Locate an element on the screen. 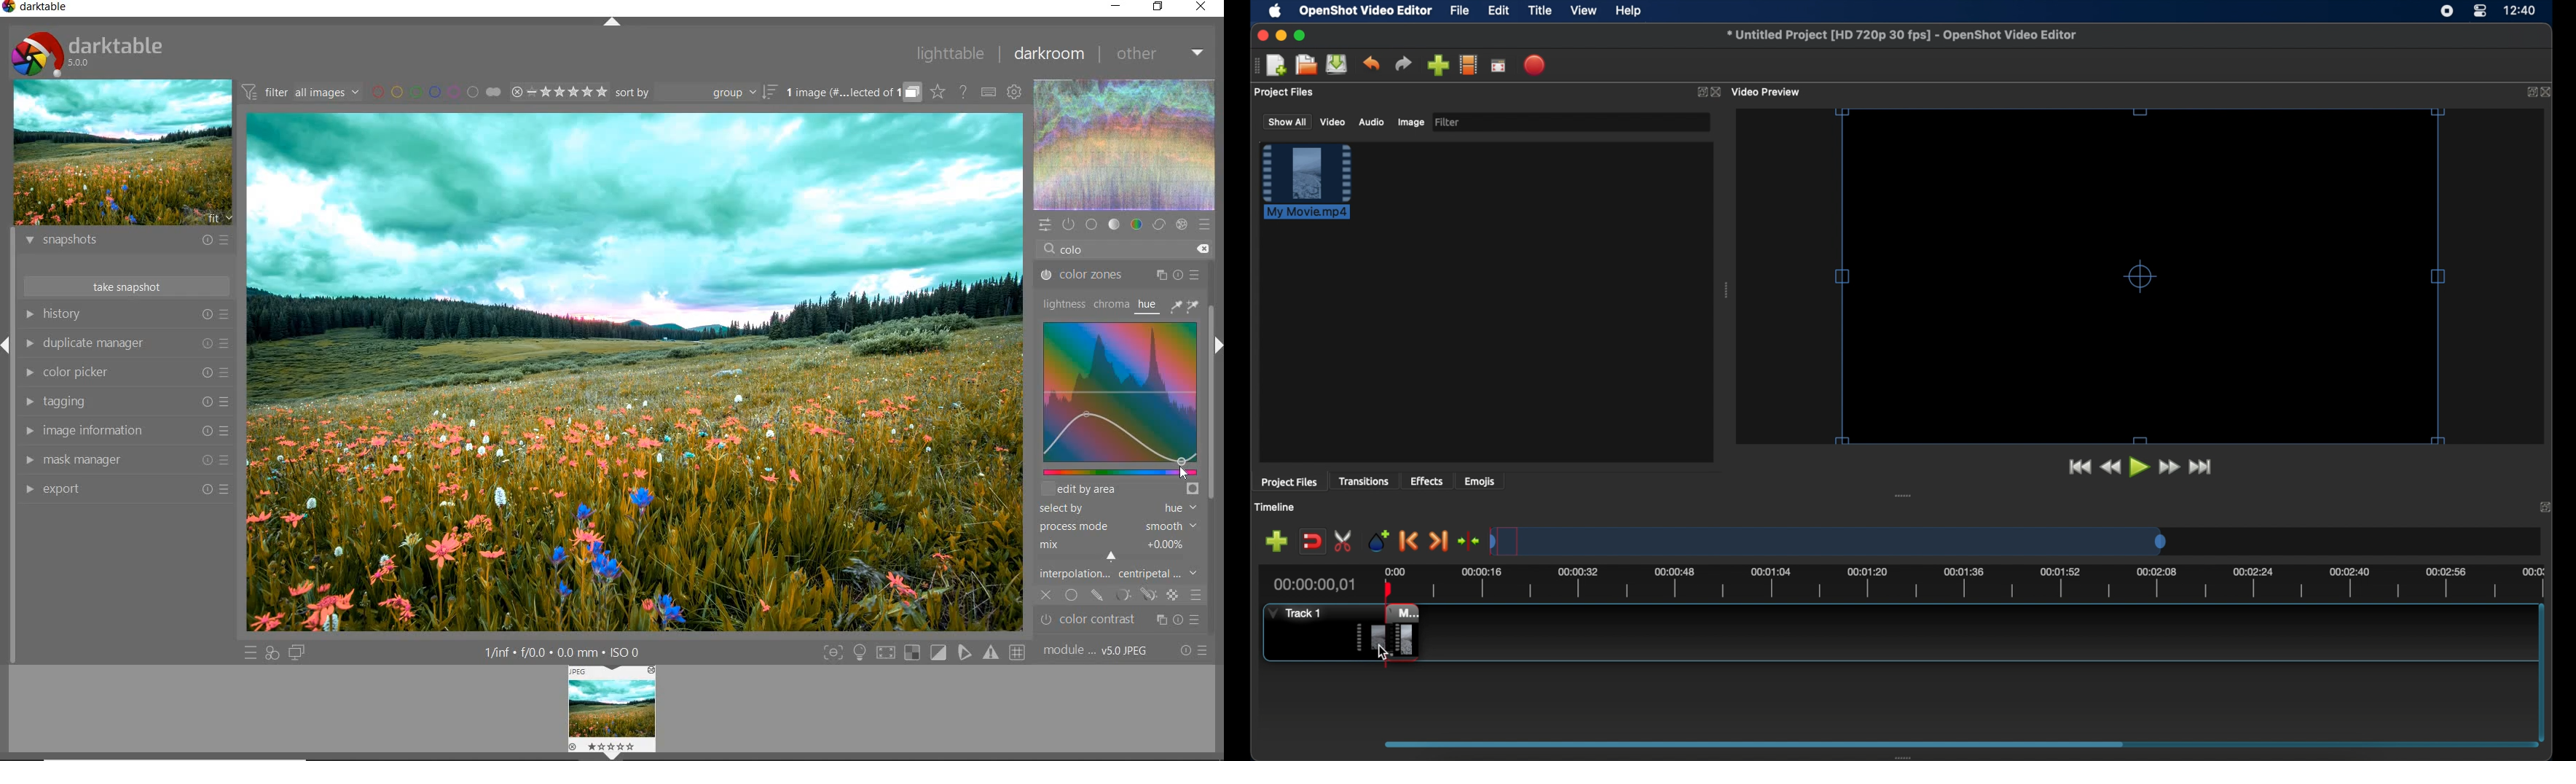 This screenshot has height=784, width=2576. image preview is located at coordinates (122, 155).